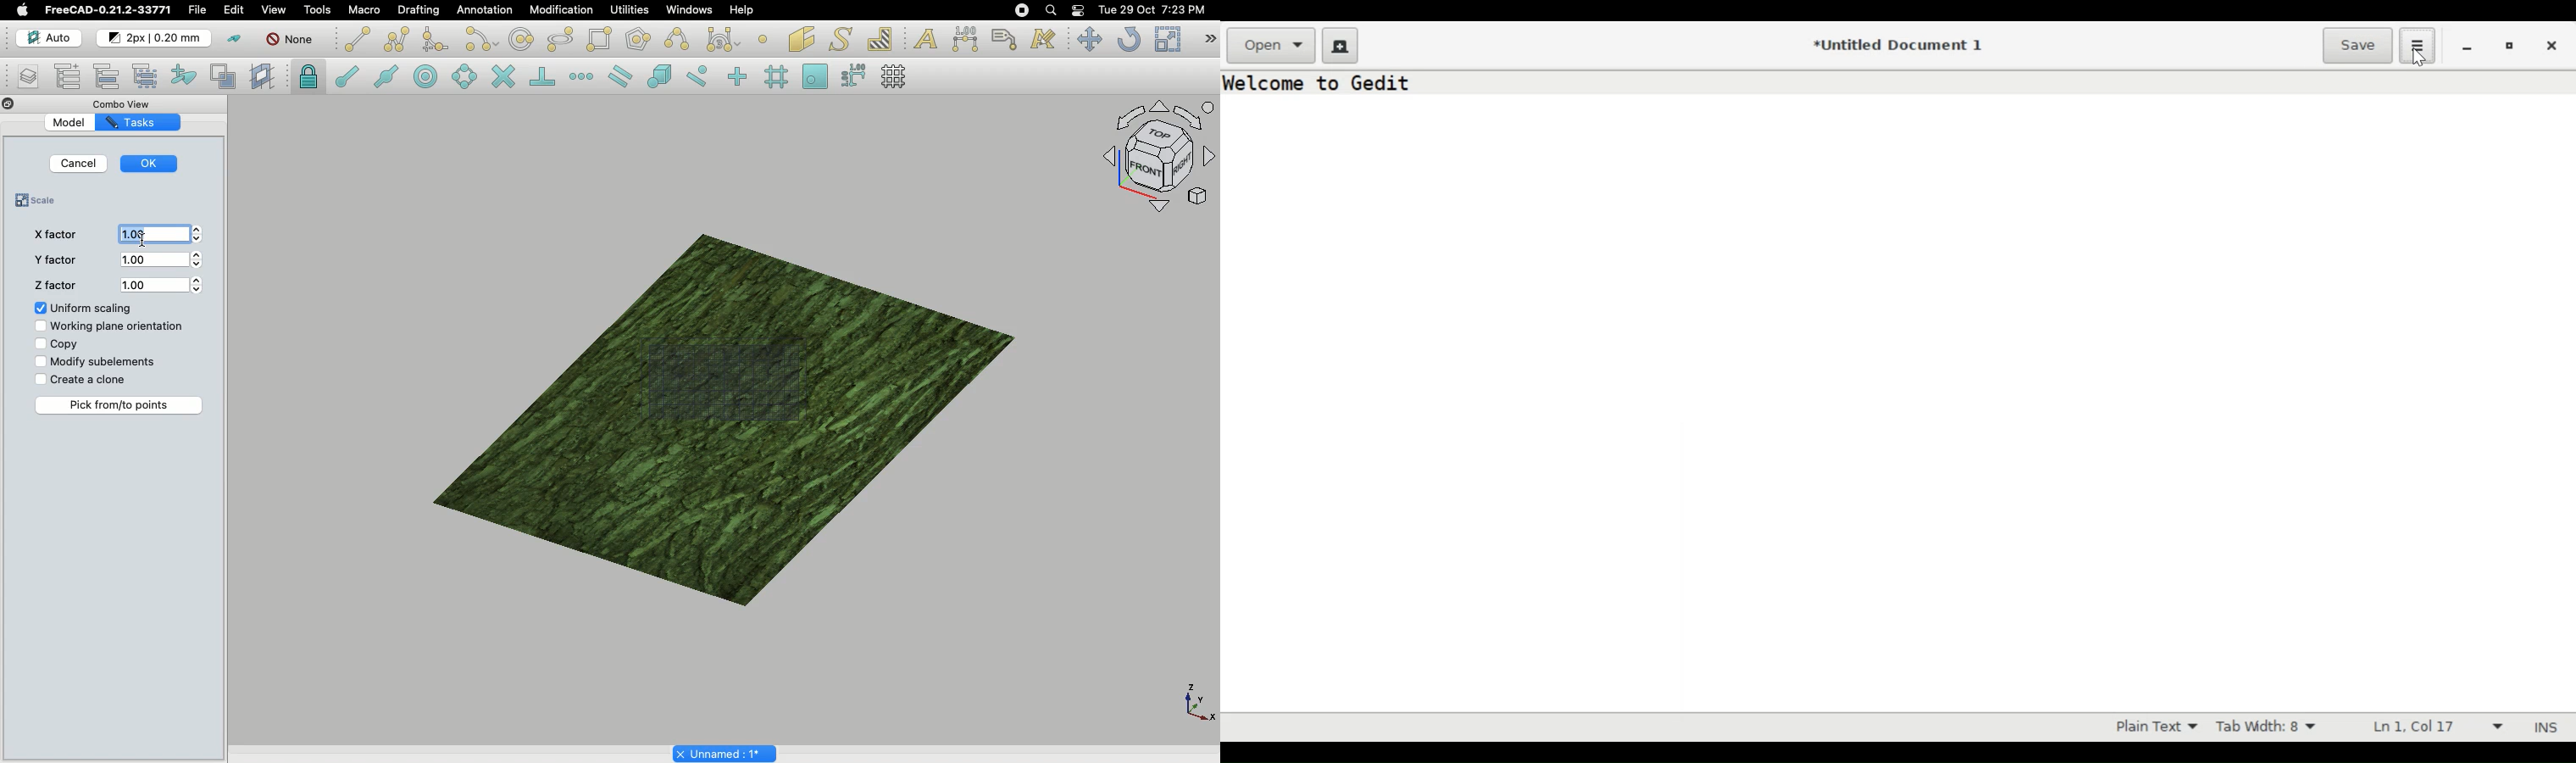 The image size is (2576, 784). What do you see at coordinates (521, 39) in the screenshot?
I see `Circle` at bounding box center [521, 39].